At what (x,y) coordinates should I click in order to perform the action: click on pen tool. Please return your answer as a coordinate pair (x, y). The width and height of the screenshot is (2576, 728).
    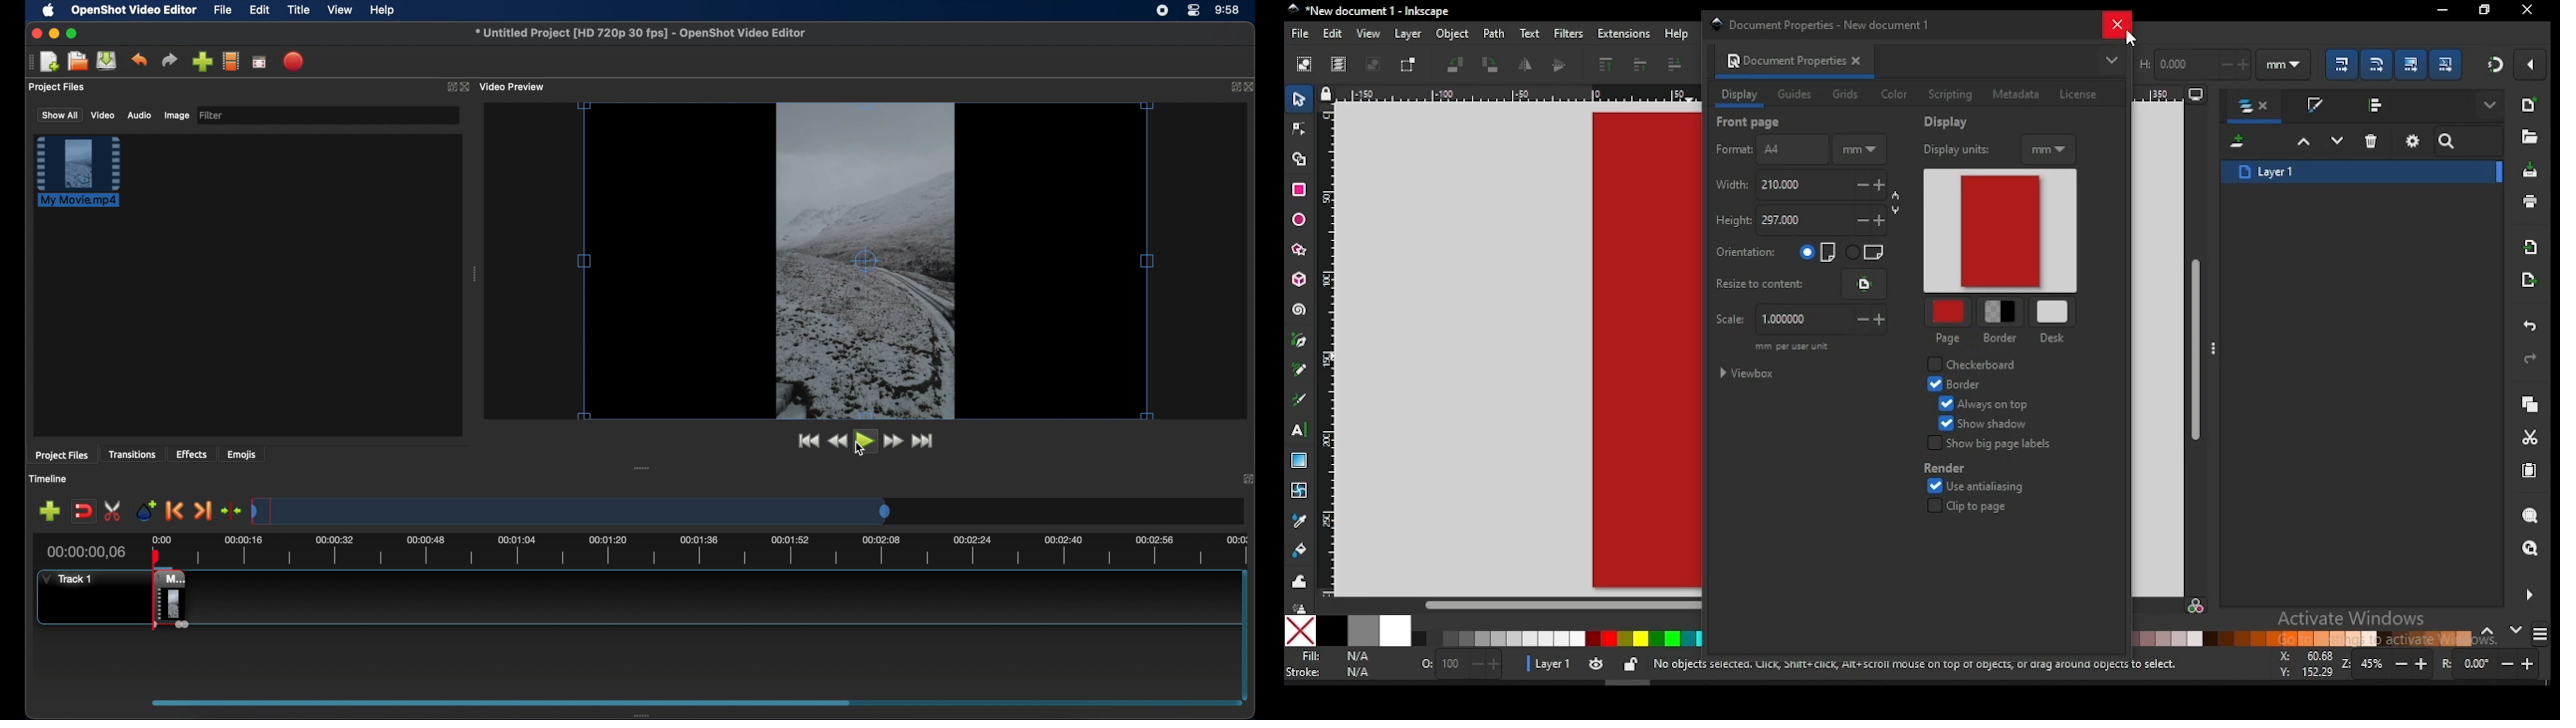
    Looking at the image, I should click on (1300, 341).